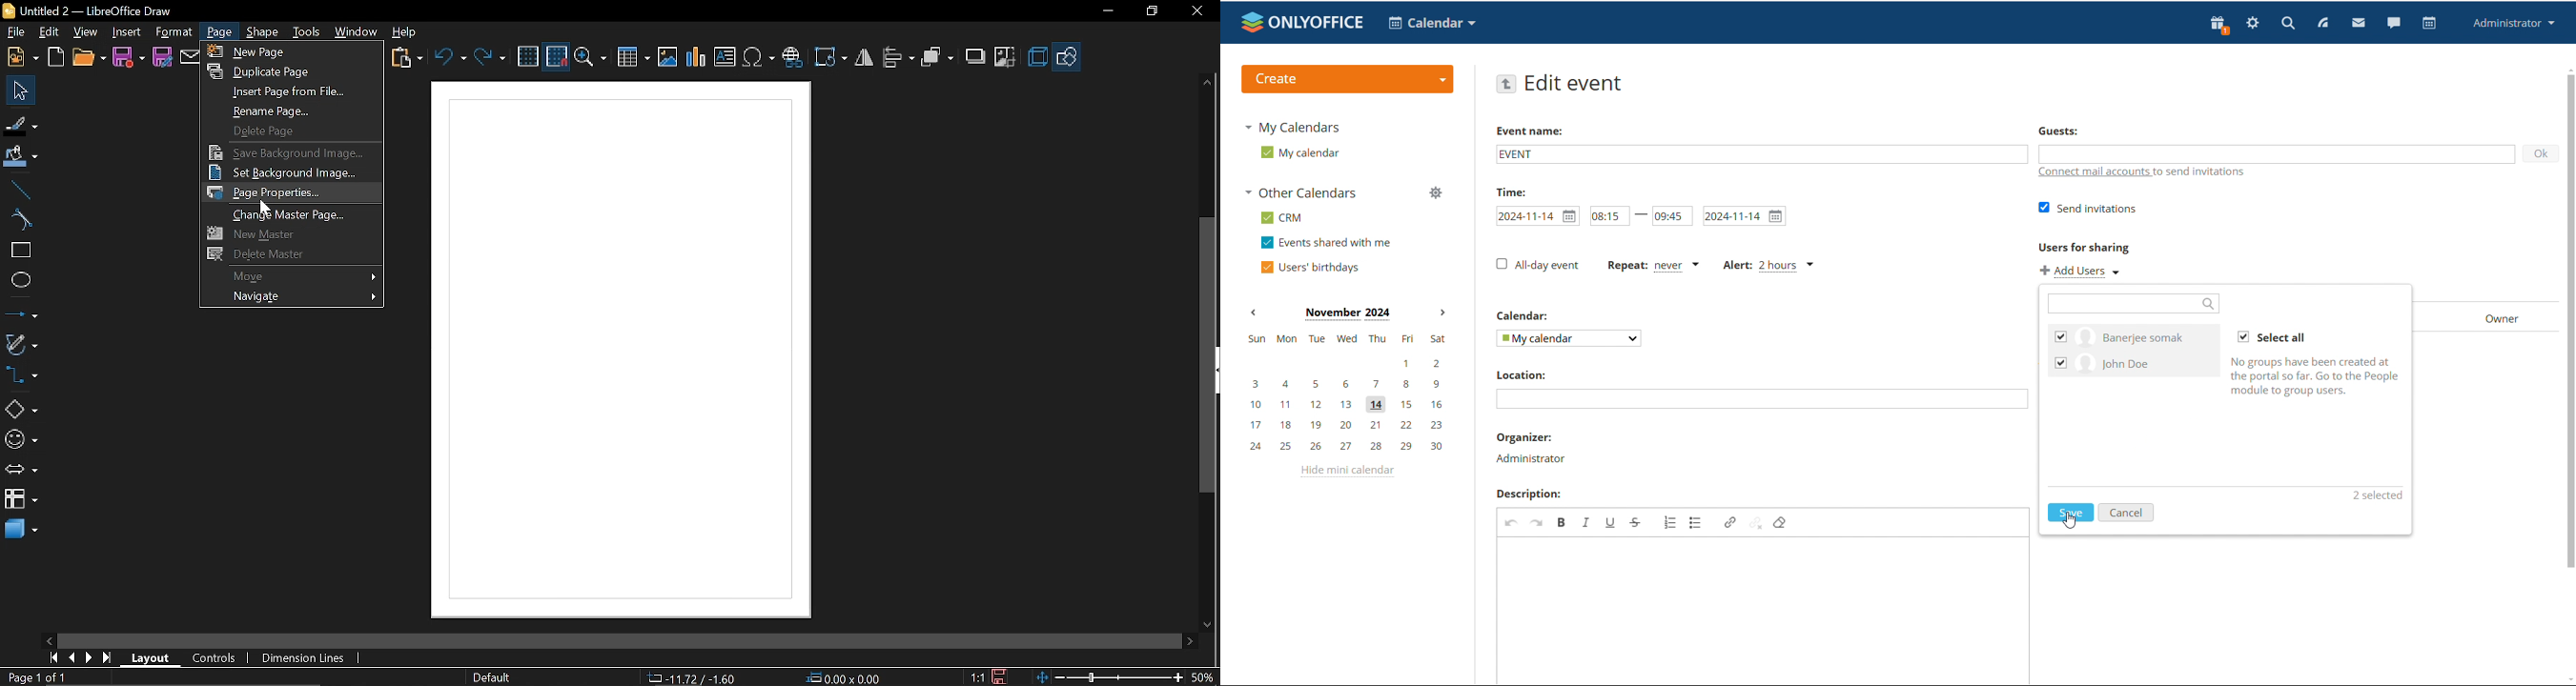 Image resolution: width=2576 pixels, height=700 pixels. What do you see at coordinates (291, 111) in the screenshot?
I see `Rename page` at bounding box center [291, 111].